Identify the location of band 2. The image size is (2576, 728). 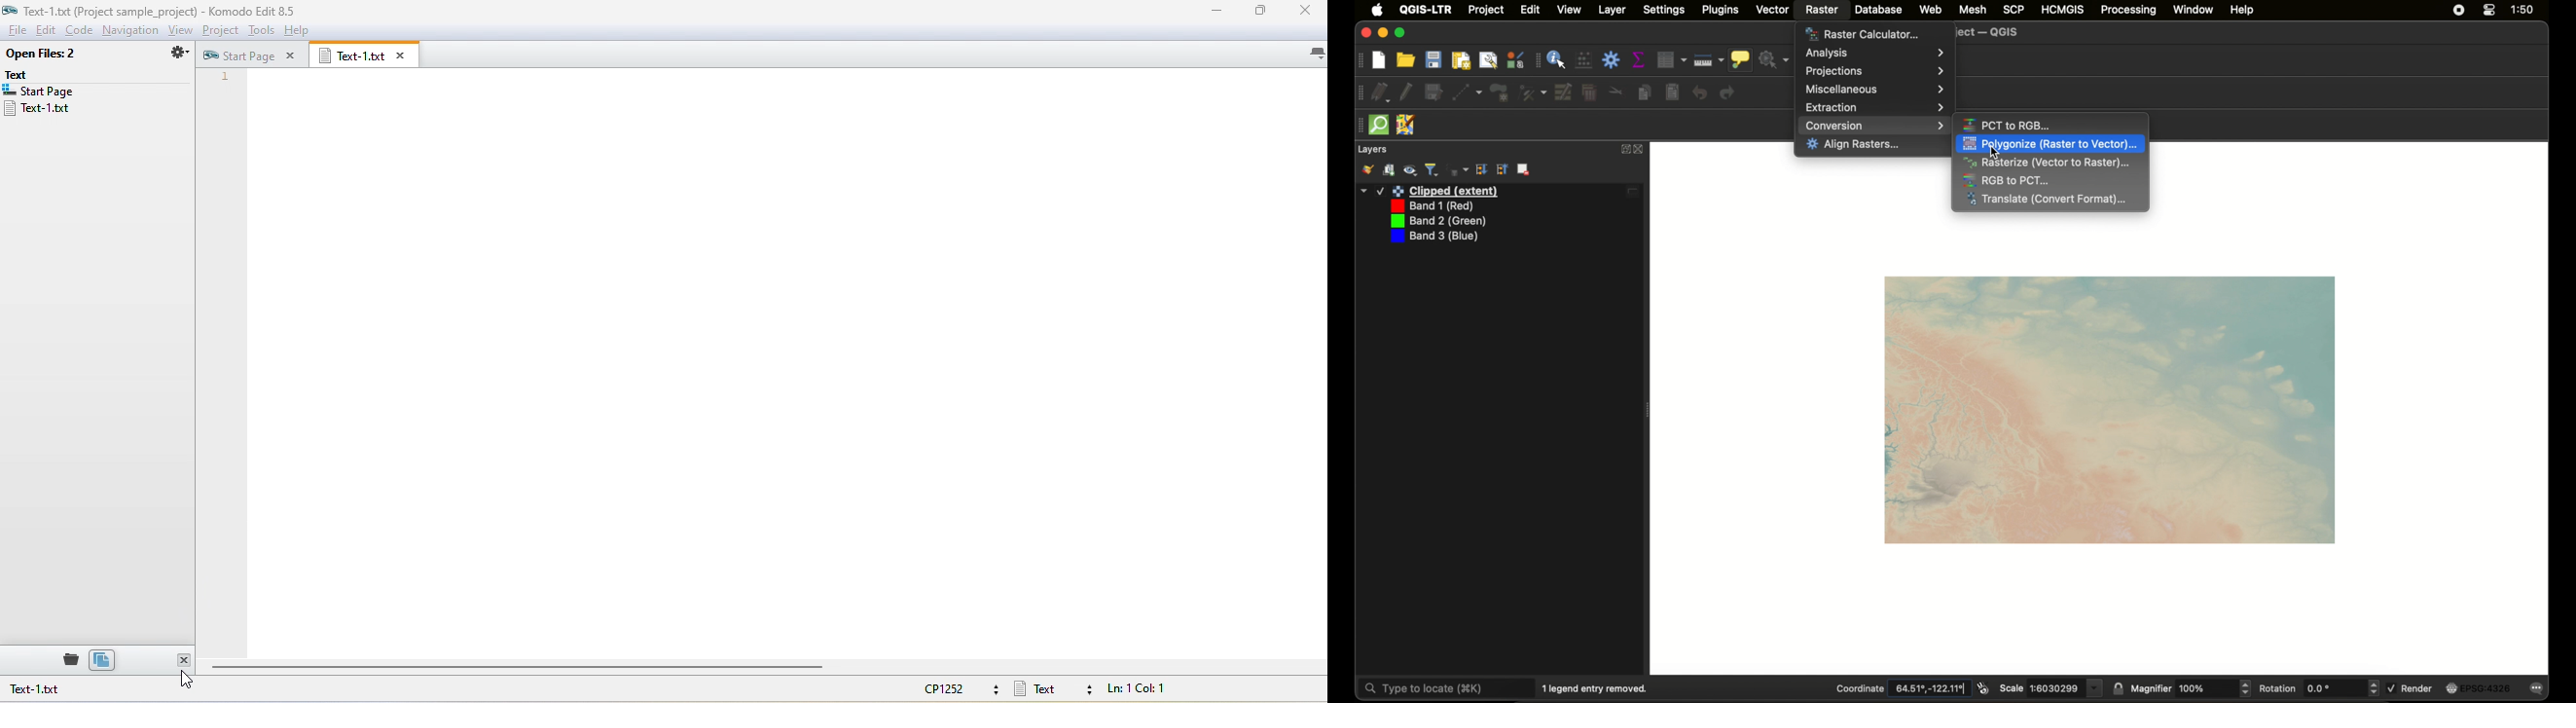
(1436, 221).